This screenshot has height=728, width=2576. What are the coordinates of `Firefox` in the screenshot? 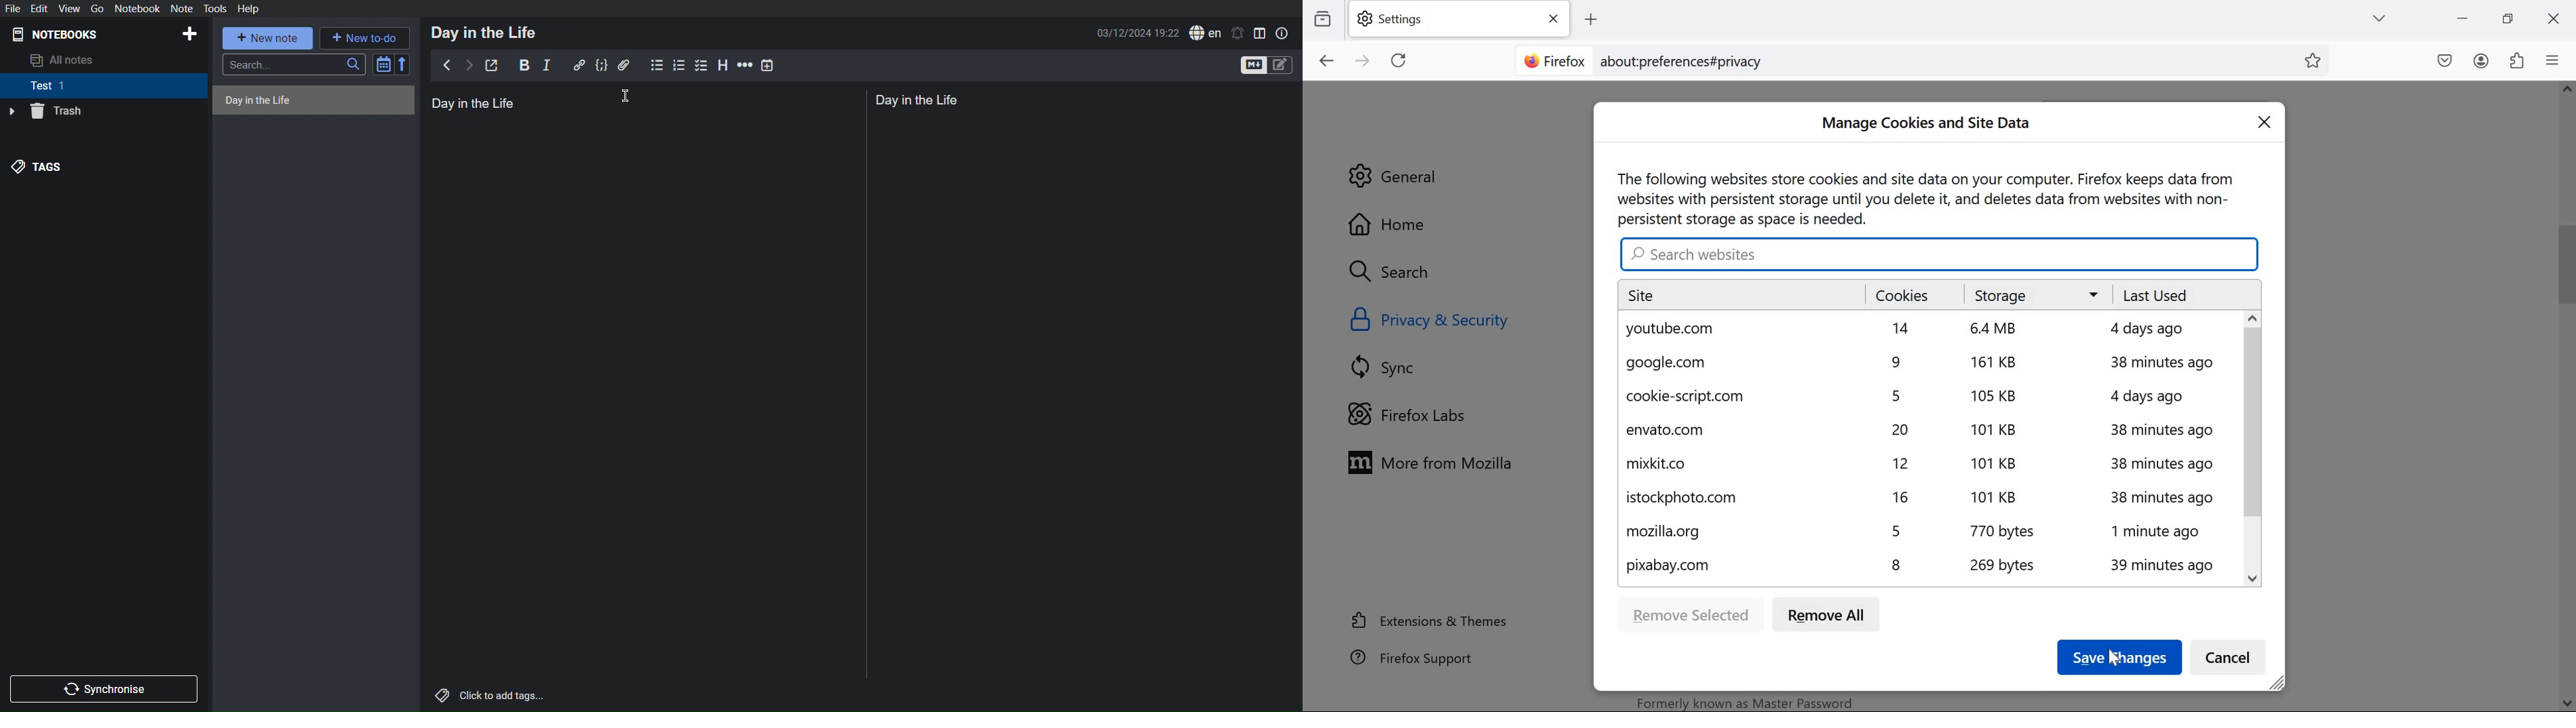 It's located at (1553, 59).